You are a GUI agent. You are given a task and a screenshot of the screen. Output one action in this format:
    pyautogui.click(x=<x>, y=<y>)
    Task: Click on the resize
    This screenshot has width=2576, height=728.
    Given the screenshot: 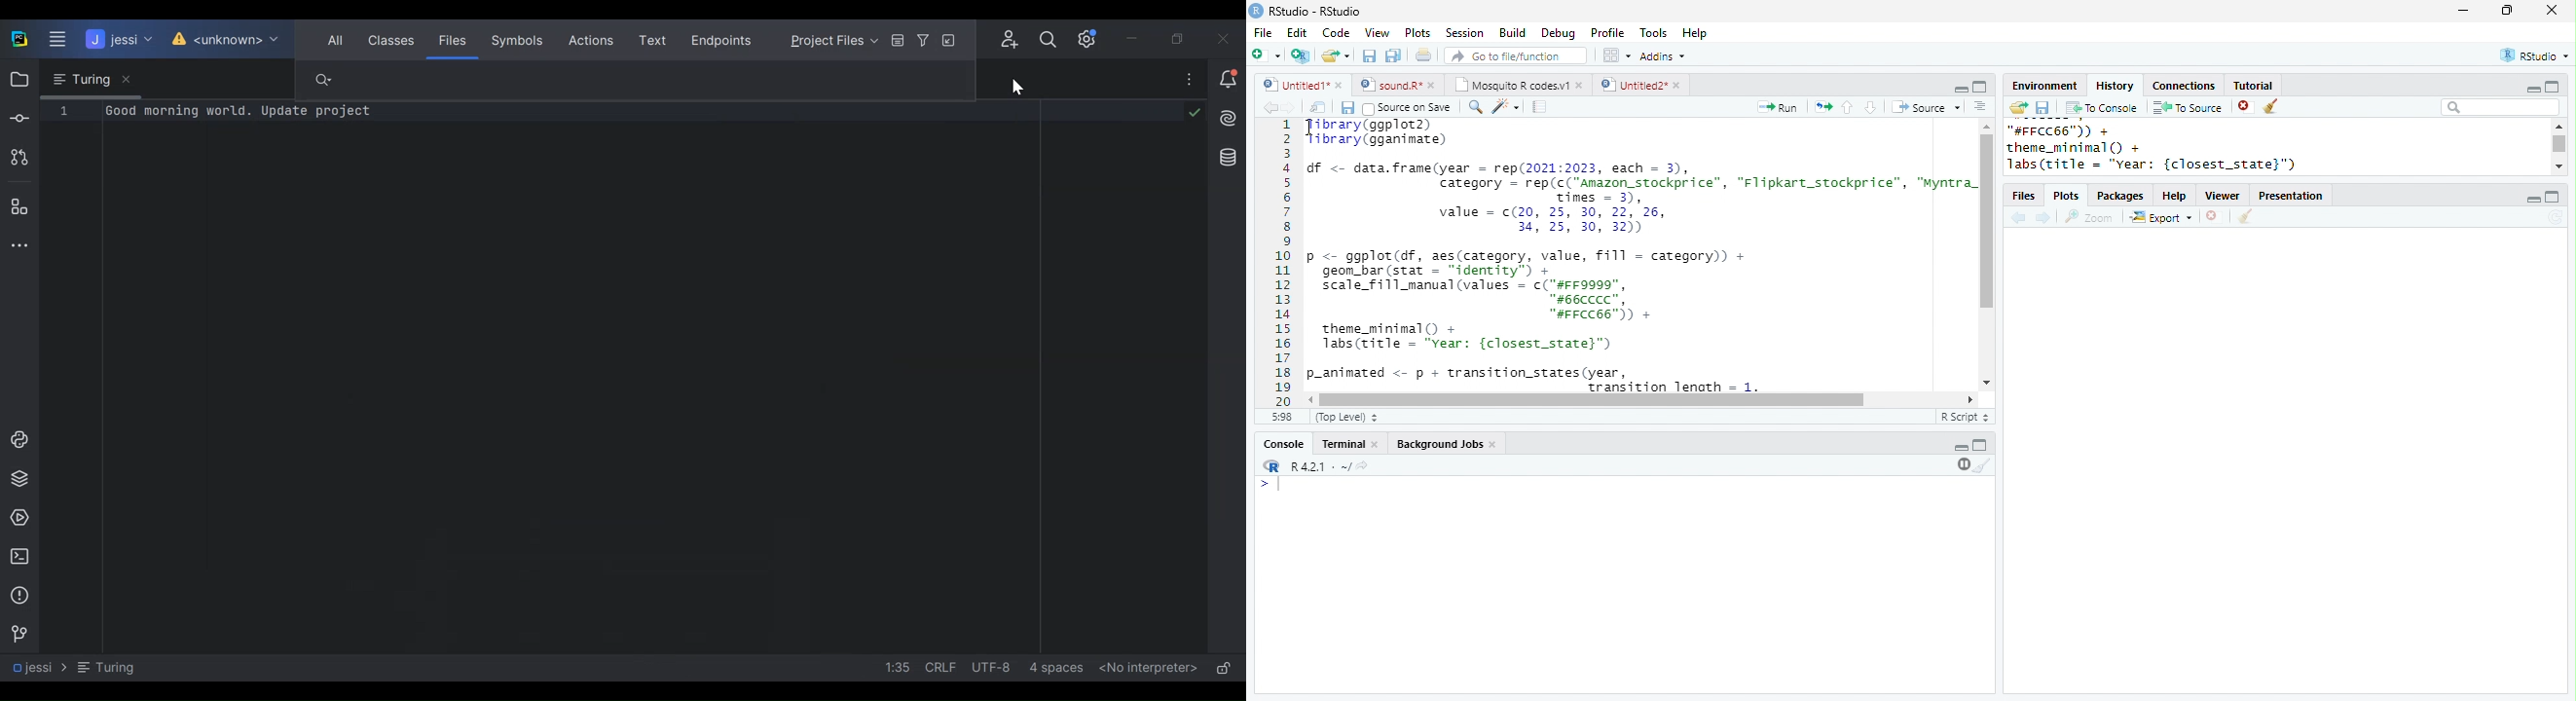 What is the action you would take?
    pyautogui.click(x=2507, y=11)
    